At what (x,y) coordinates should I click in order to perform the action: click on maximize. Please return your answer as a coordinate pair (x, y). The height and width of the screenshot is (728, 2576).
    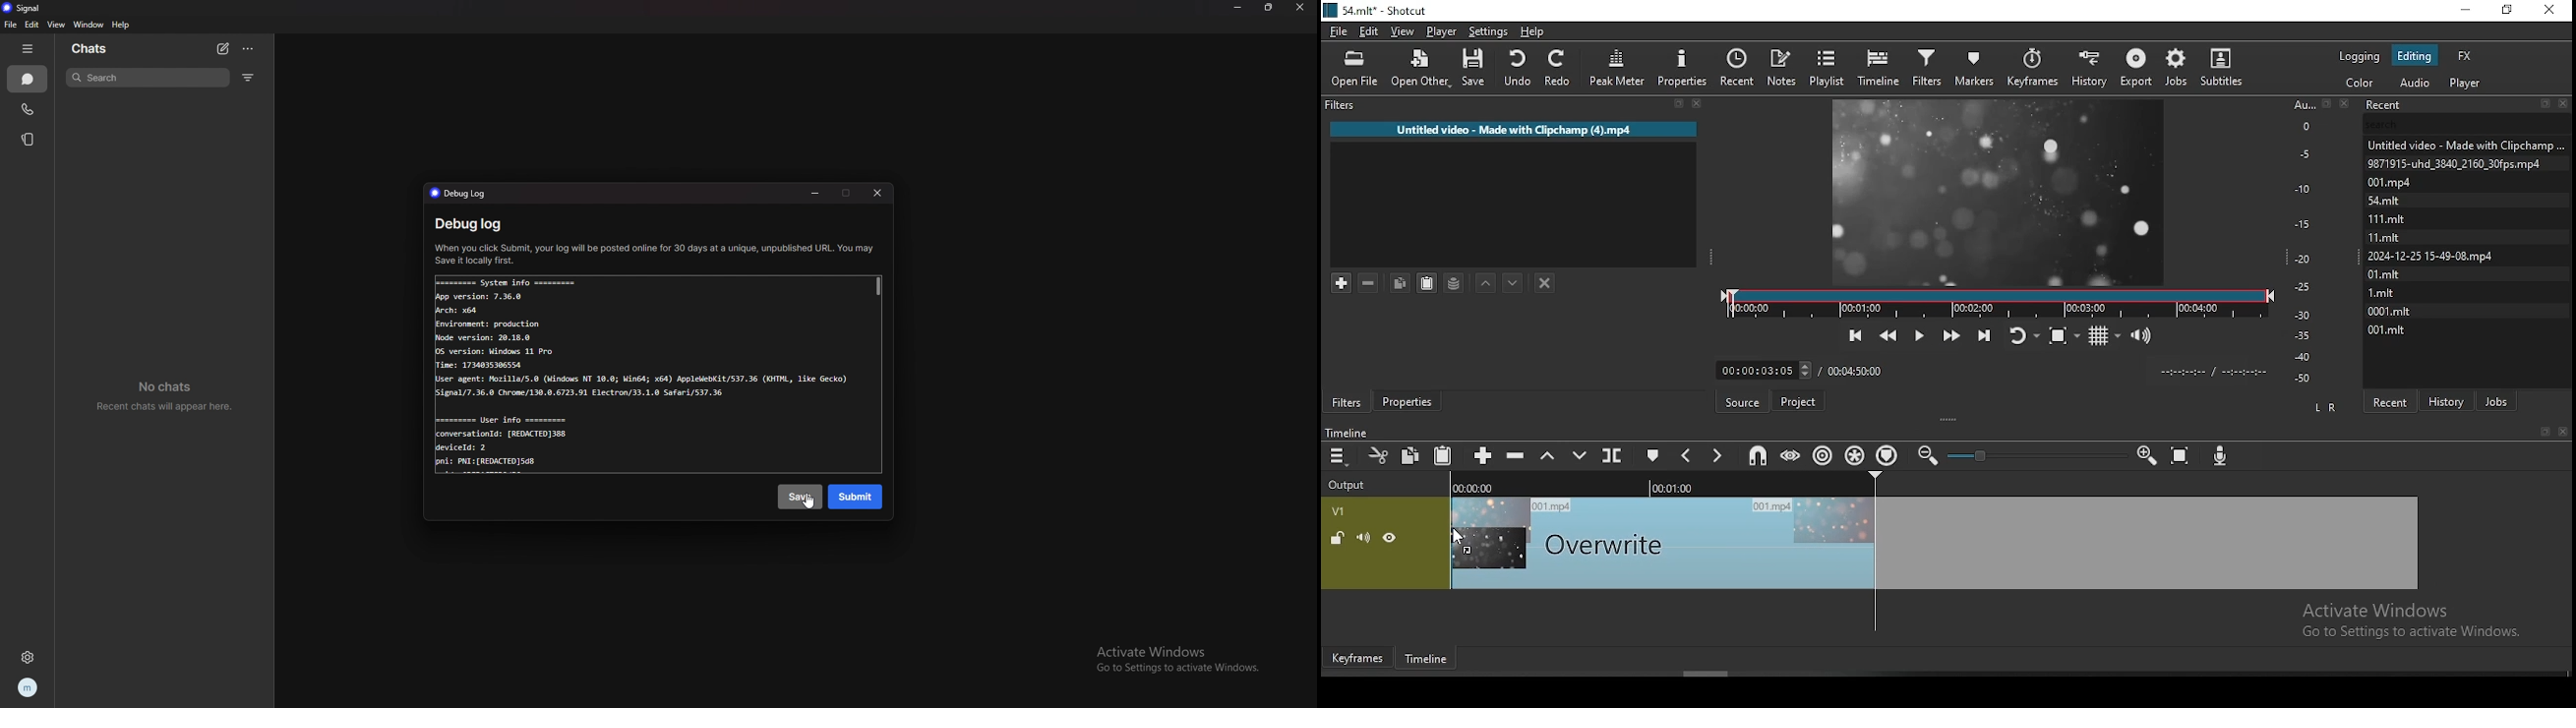
    Looking at the image, I should click on (848, 194).